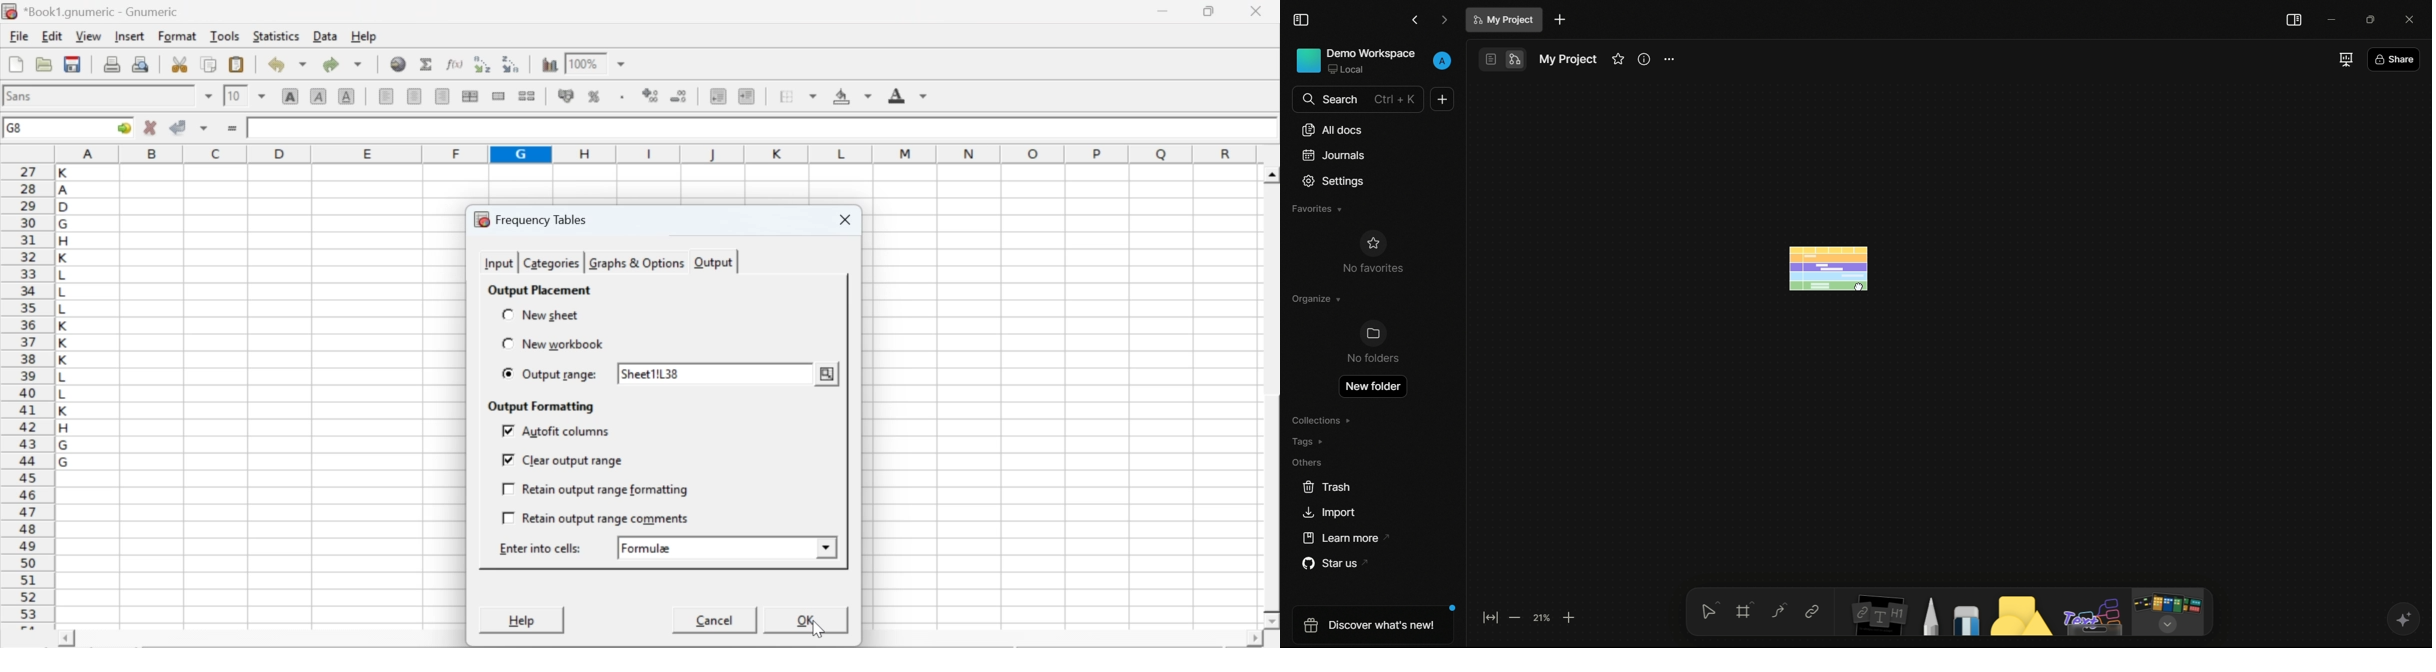 This screenshot has width=2436, height=672. Describe the element at coordinates (842, 221) in the screenshot. I see `close` at that location.